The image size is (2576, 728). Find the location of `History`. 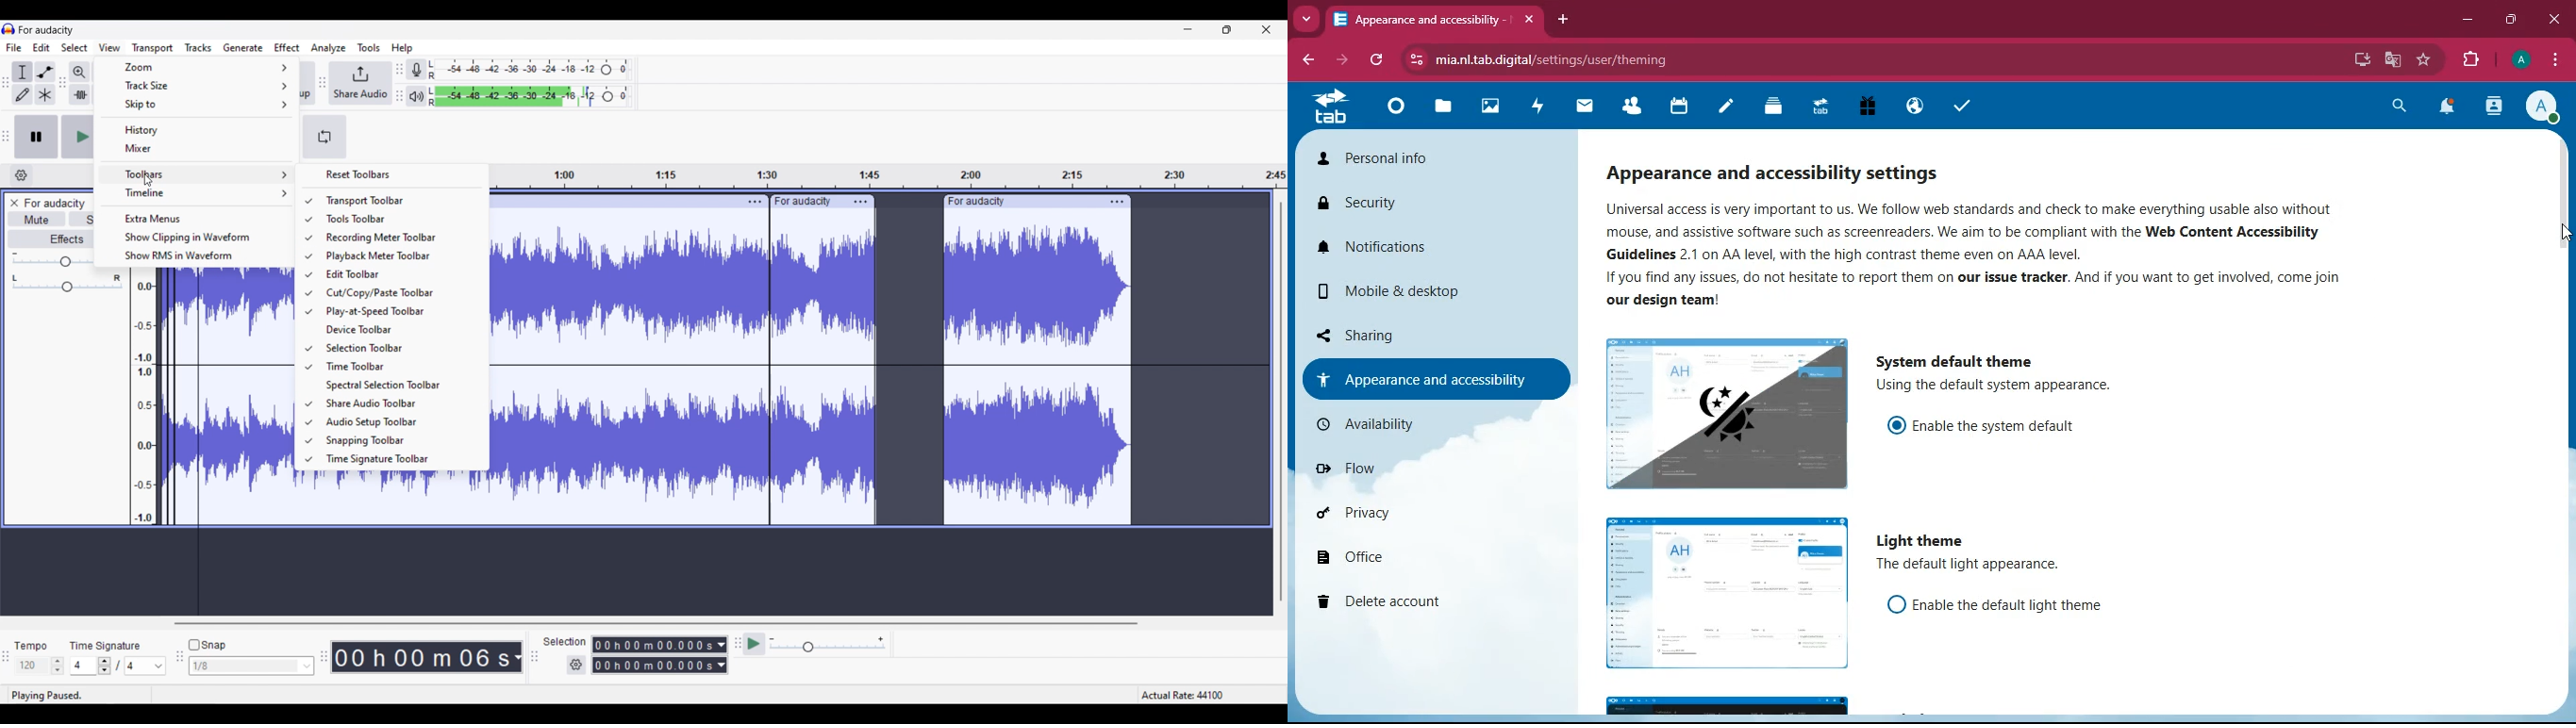

History is located at coordinates (197, 129).